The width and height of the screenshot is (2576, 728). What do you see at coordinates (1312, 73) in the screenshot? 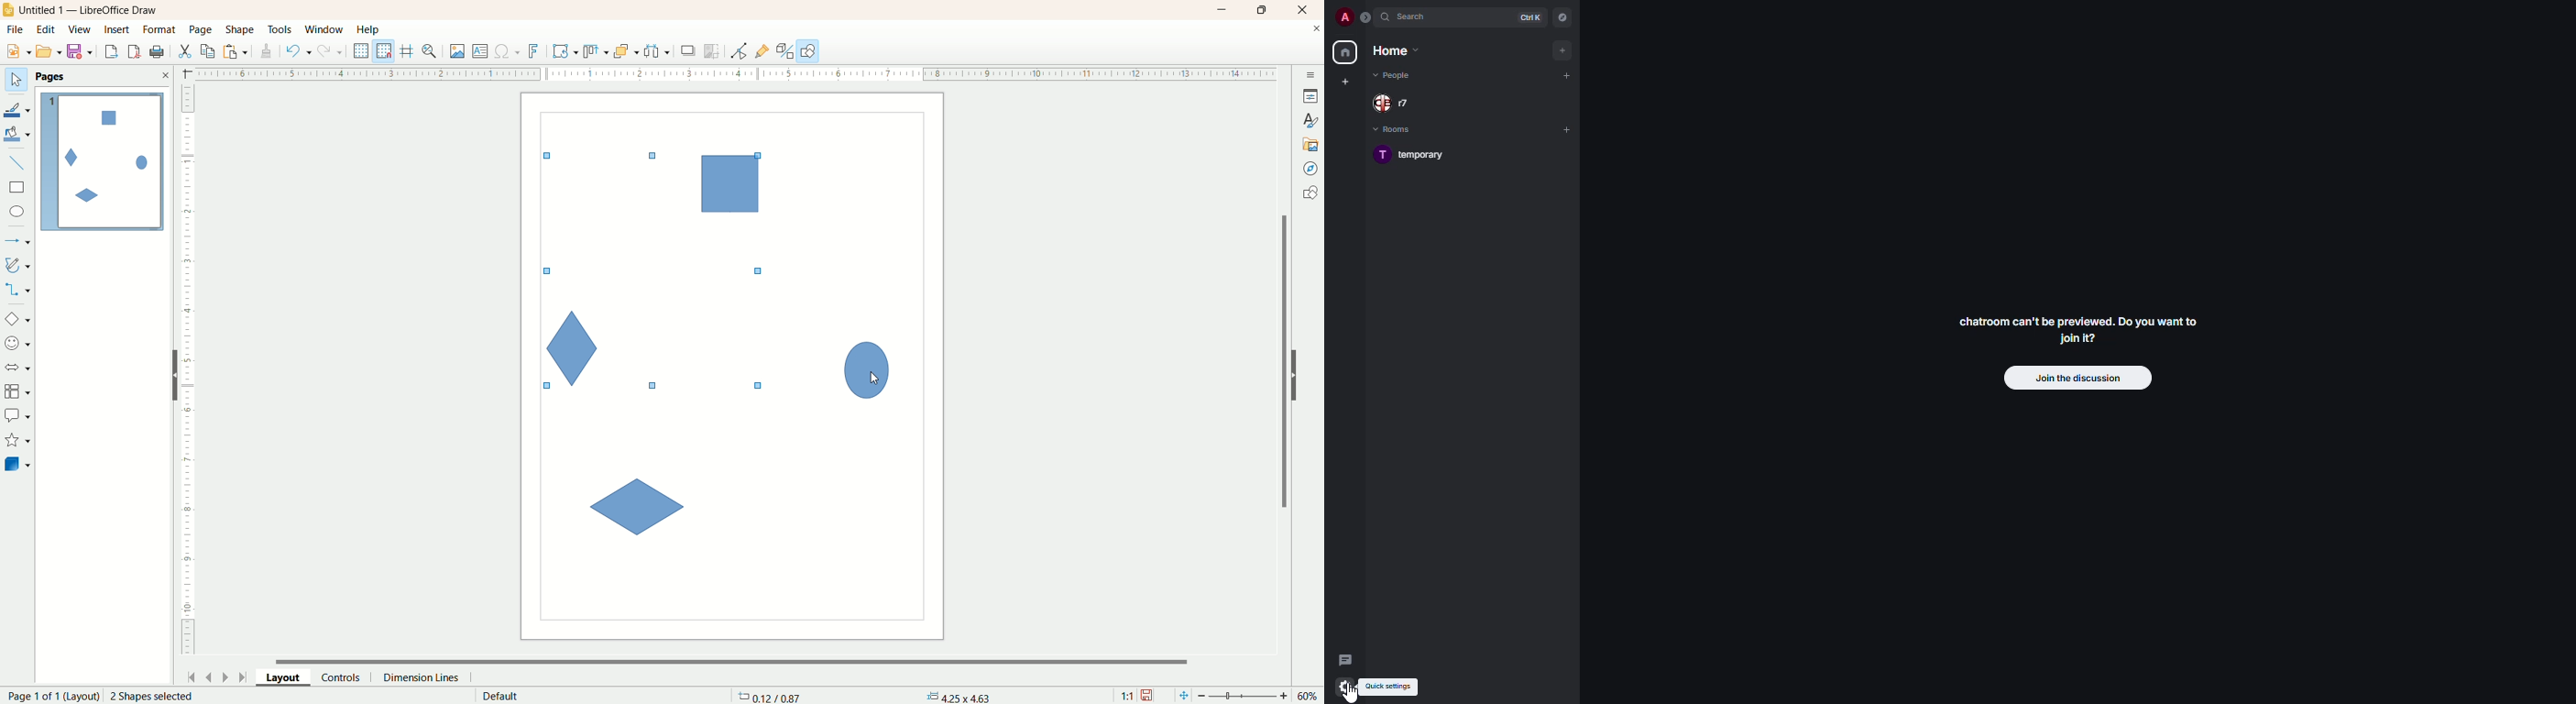
I see `sidebar settings` at bounding box center [1312, 73].